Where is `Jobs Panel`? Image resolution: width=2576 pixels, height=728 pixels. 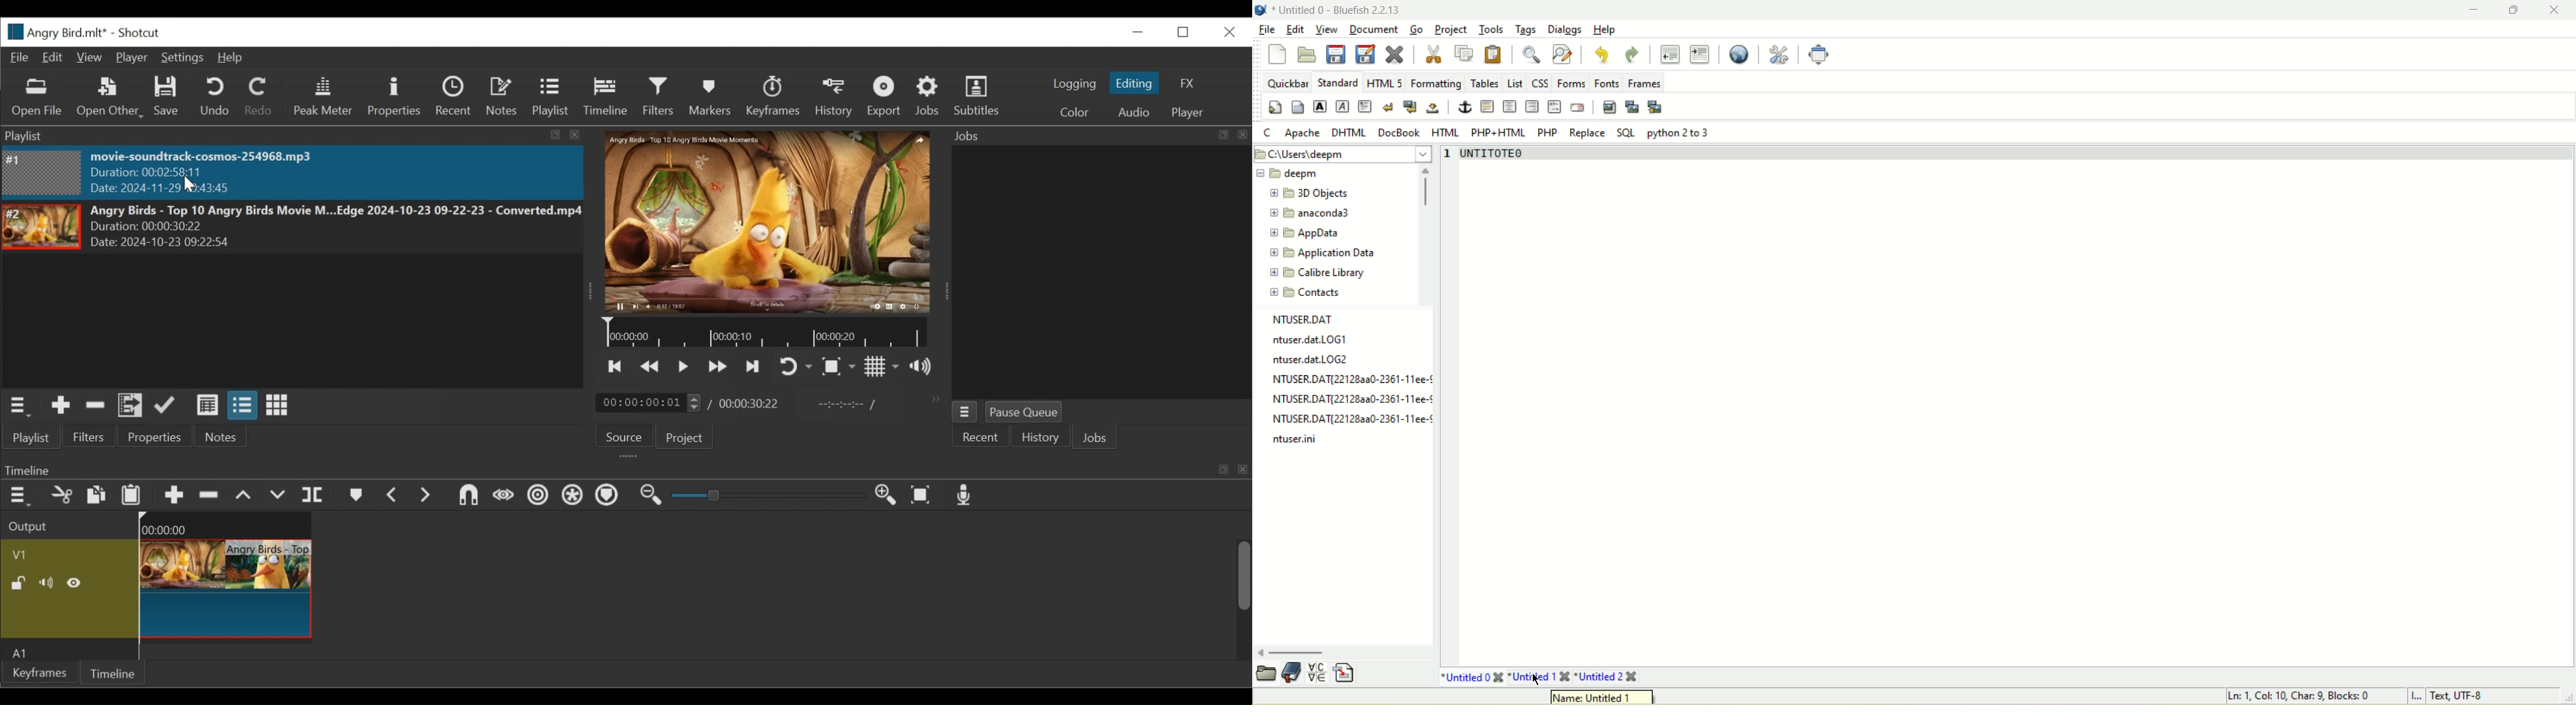 Jobs Panel is located at coordinates (1095, 136).